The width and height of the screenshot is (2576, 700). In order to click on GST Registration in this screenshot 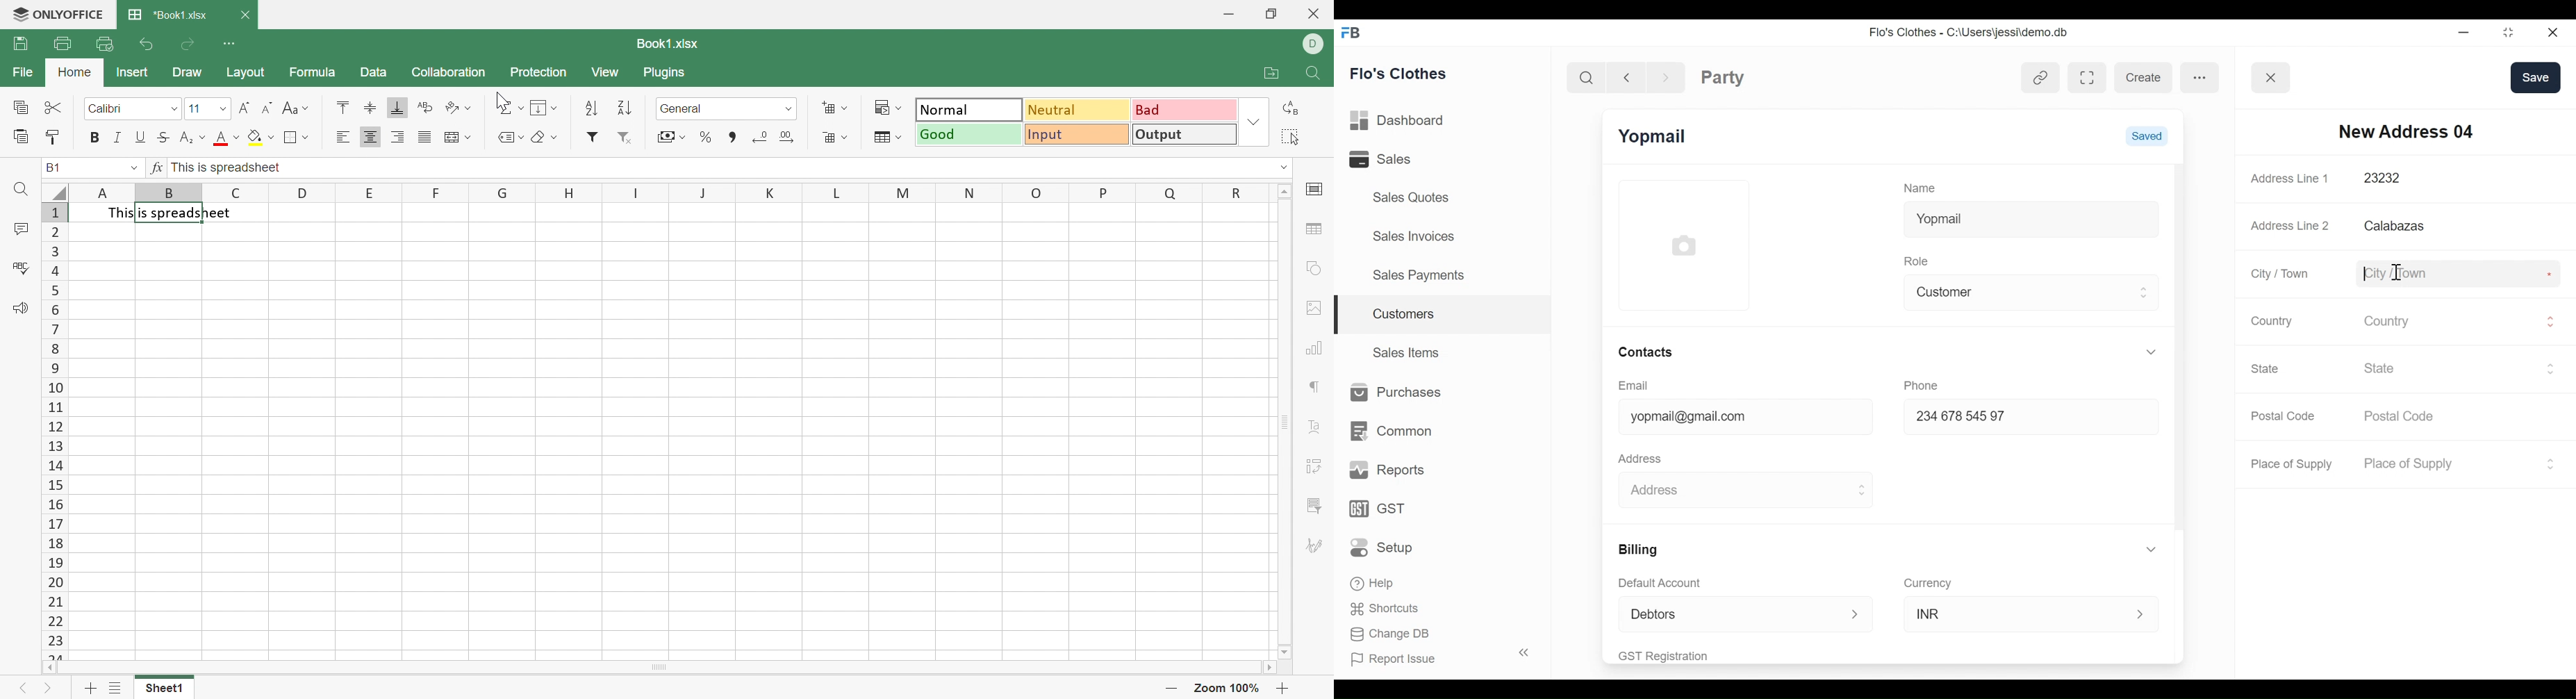, I will do `click(1679, 656)`.